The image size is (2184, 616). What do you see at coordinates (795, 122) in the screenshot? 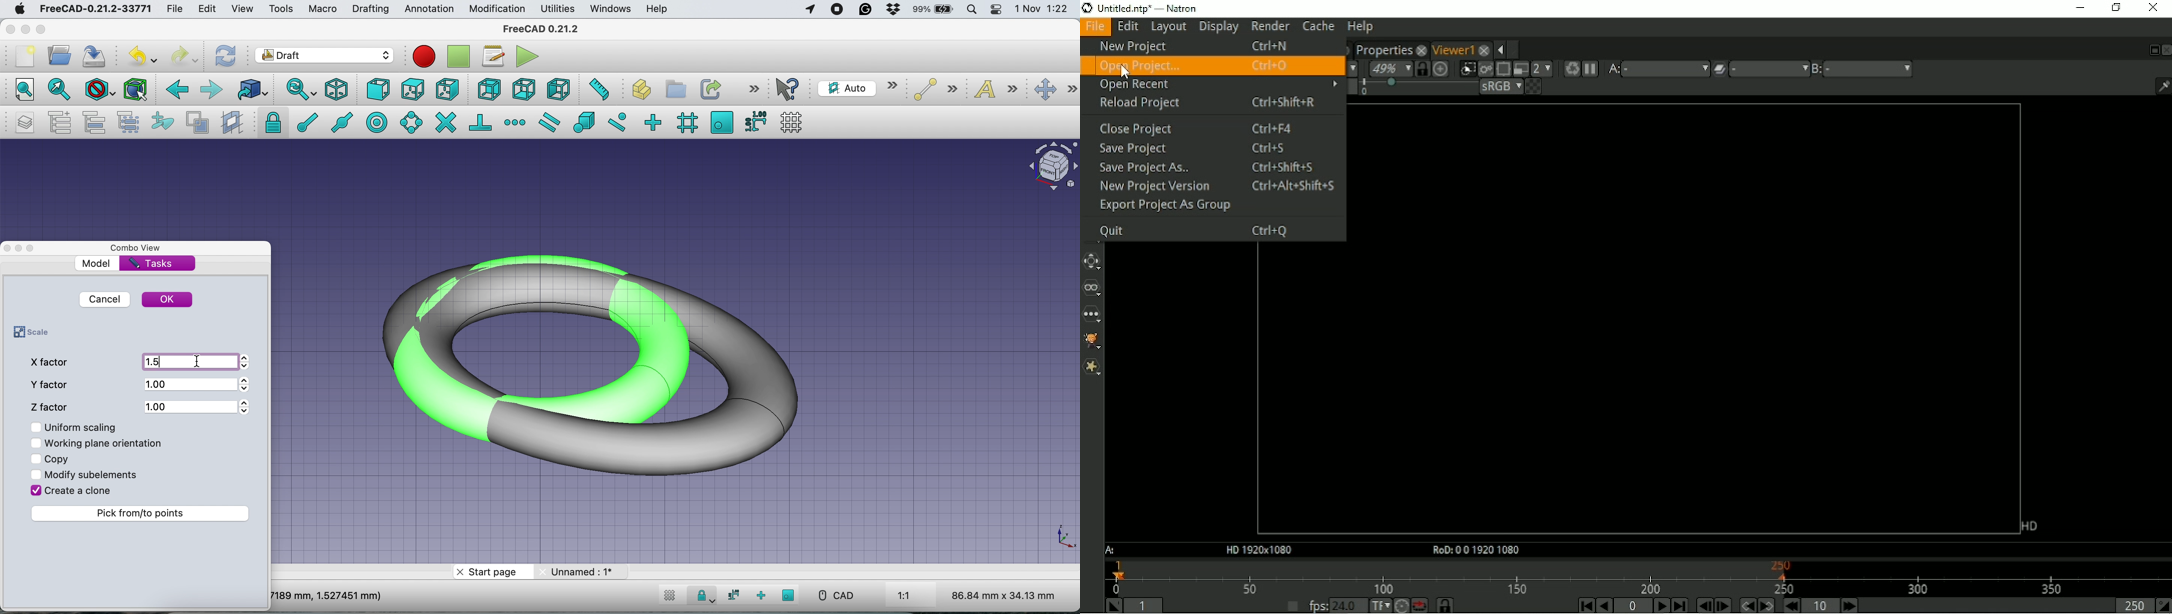
I see `toggle grid` at bounding box center [795, 122].